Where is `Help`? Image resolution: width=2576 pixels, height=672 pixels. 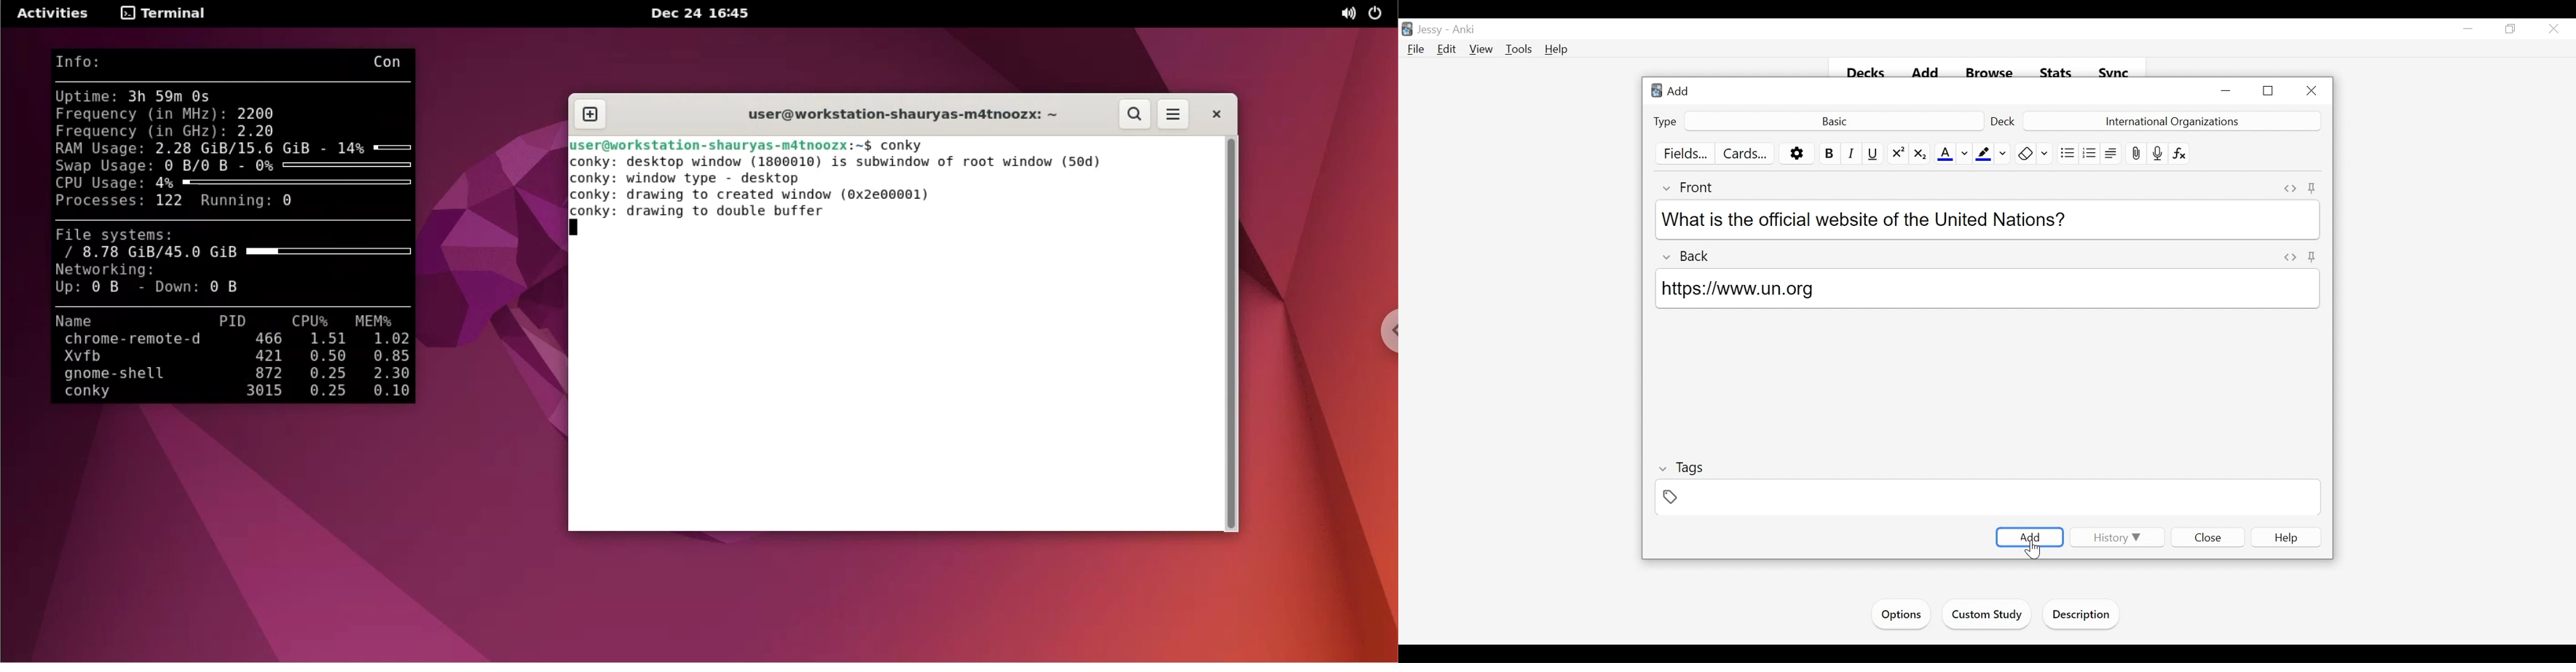
Help is located at coordinates (2286, 537).